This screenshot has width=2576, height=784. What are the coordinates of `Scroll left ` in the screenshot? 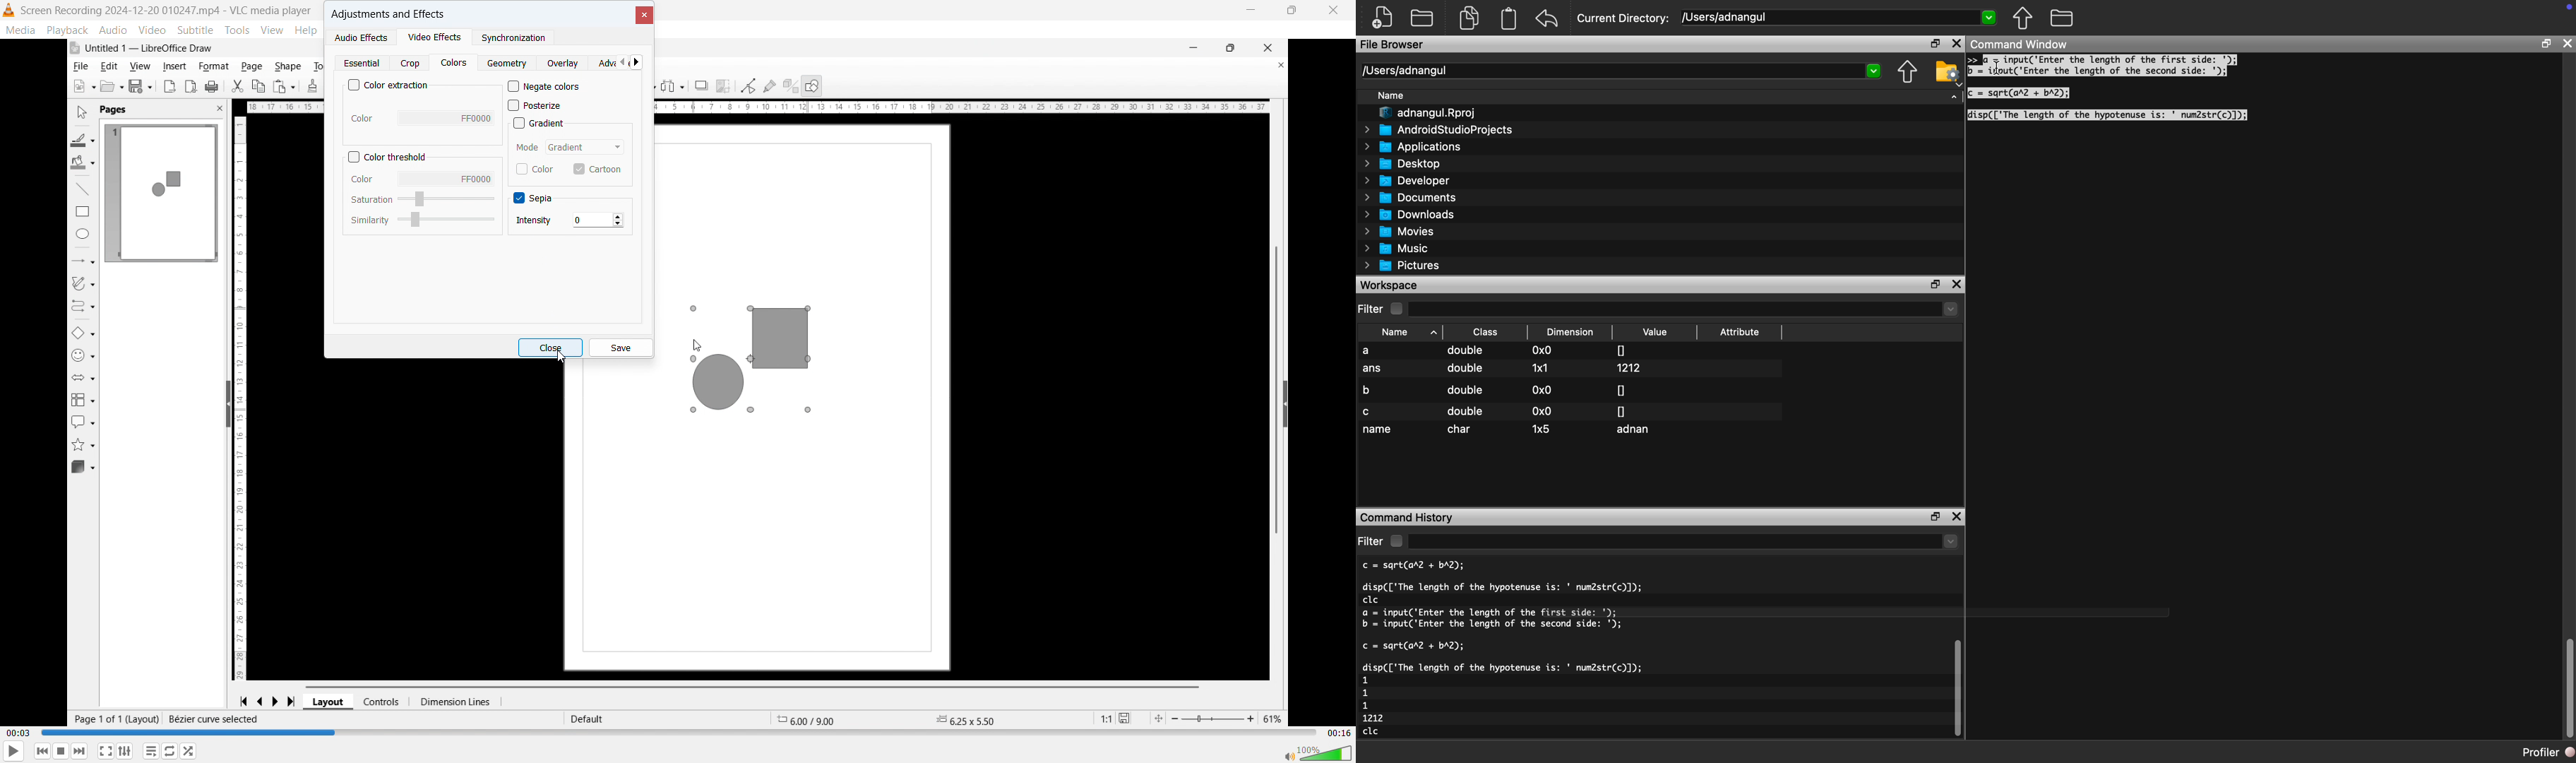 It's located at (621, 62).